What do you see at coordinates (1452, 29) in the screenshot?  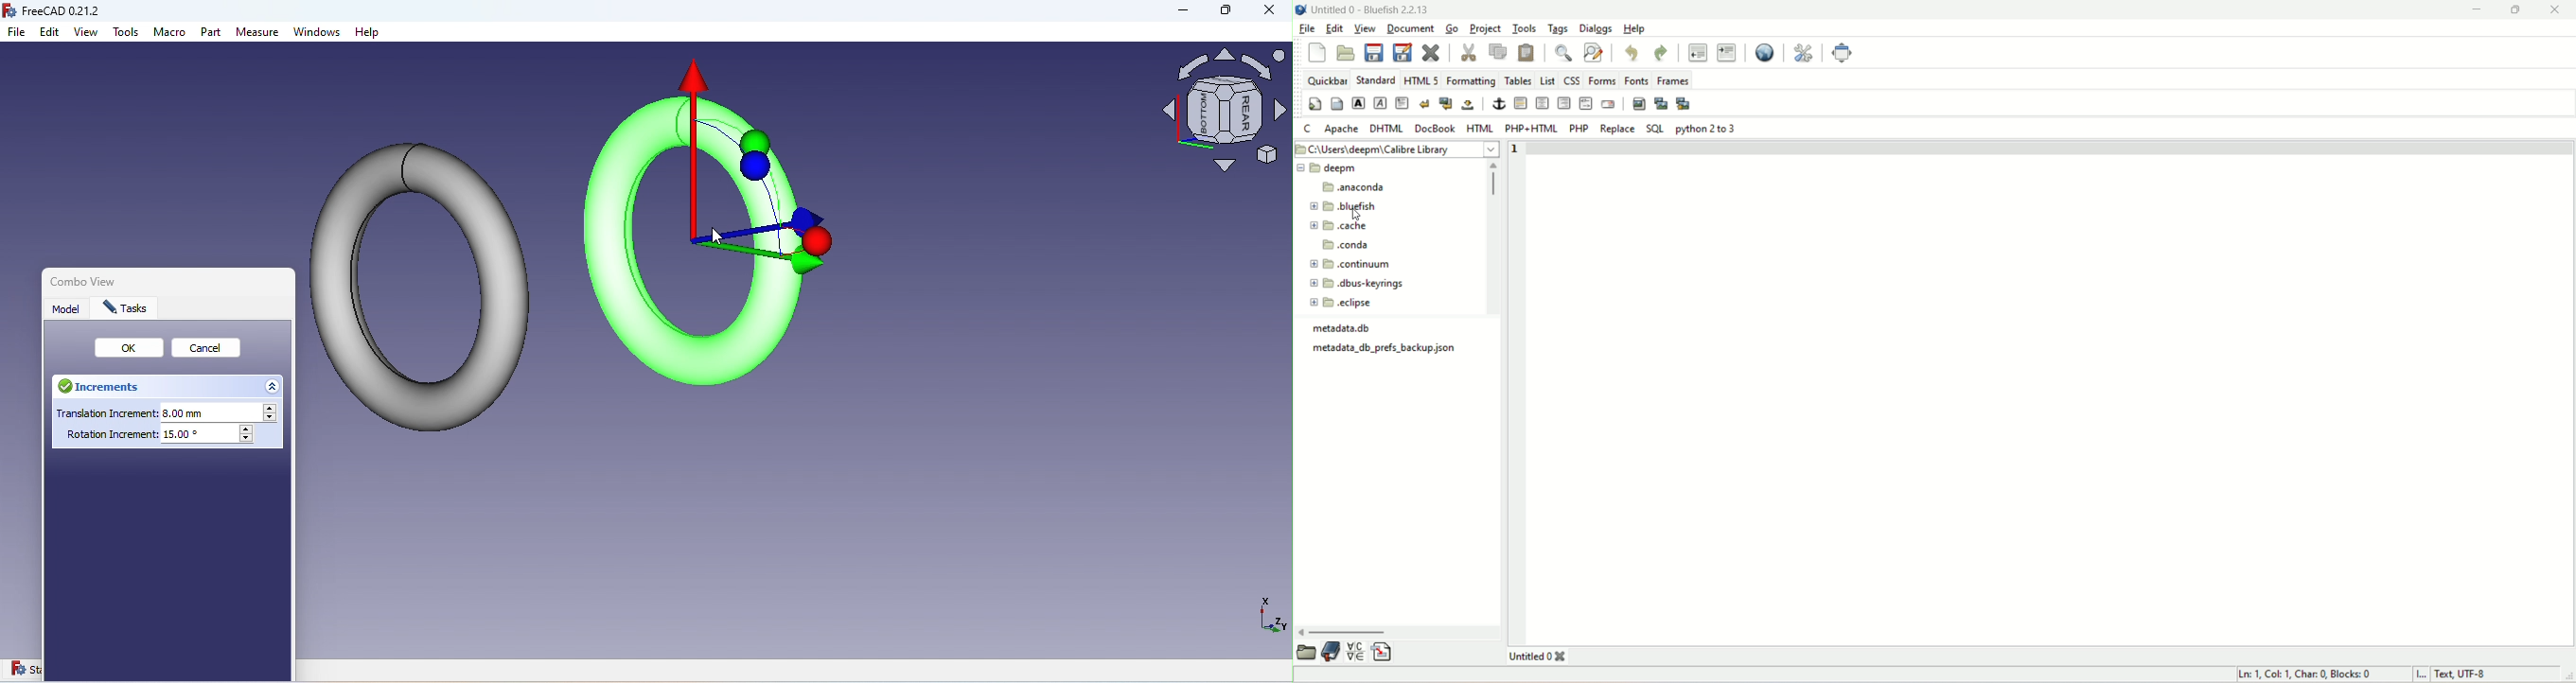 I see `go` at bounding box center [1452, 29].